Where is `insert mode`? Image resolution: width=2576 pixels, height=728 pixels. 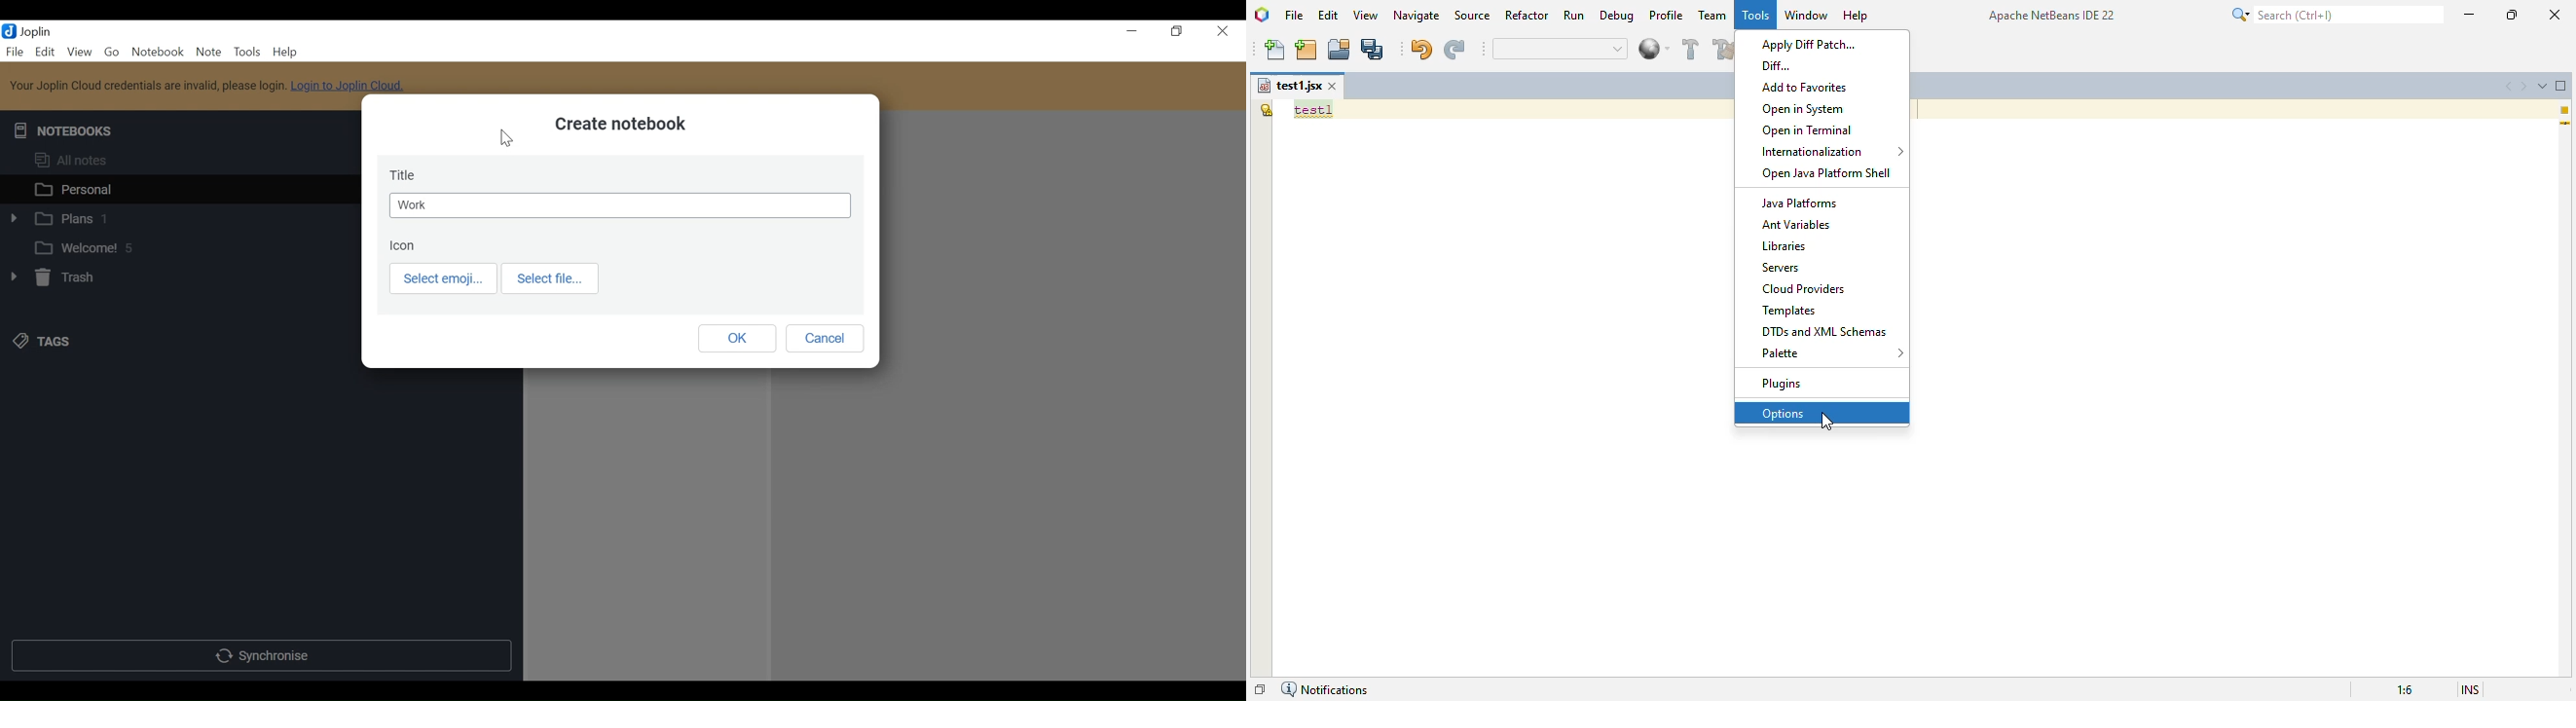 insert mode is located at coordinates (2471, 690).